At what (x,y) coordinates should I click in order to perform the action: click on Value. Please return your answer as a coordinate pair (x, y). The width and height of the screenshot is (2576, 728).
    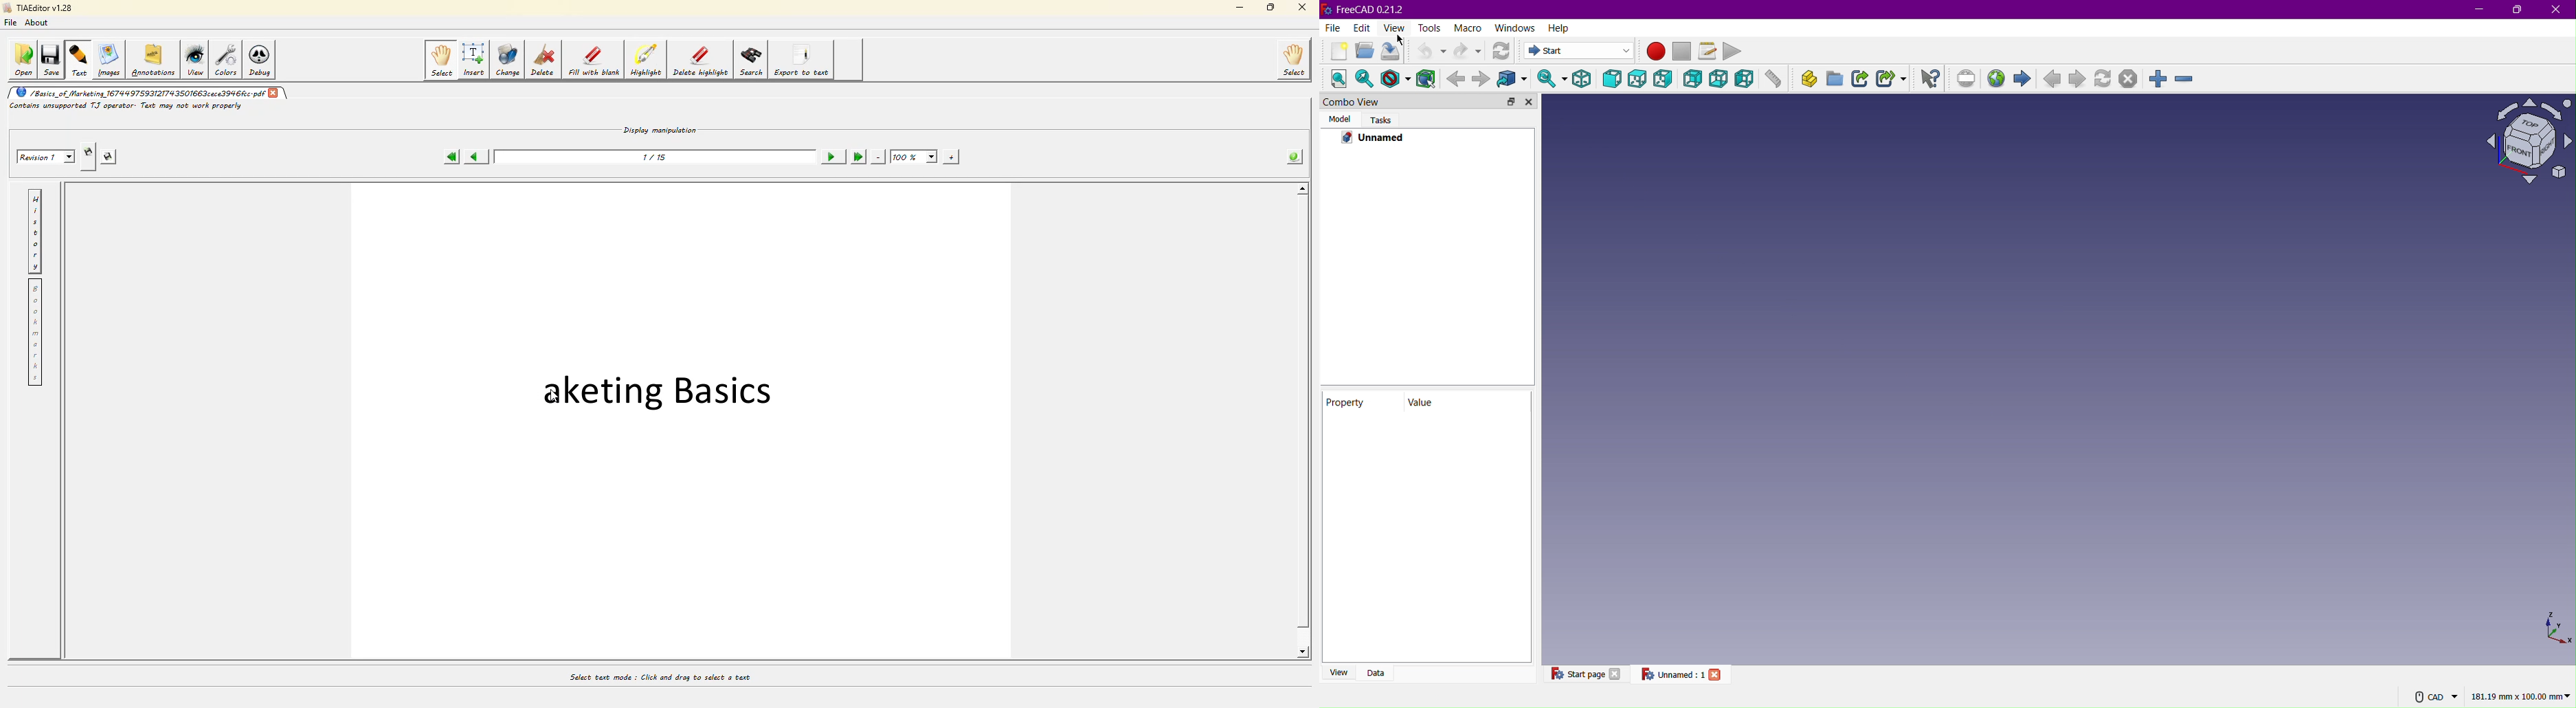
    Looking at the image, I should click on (1431, 401).